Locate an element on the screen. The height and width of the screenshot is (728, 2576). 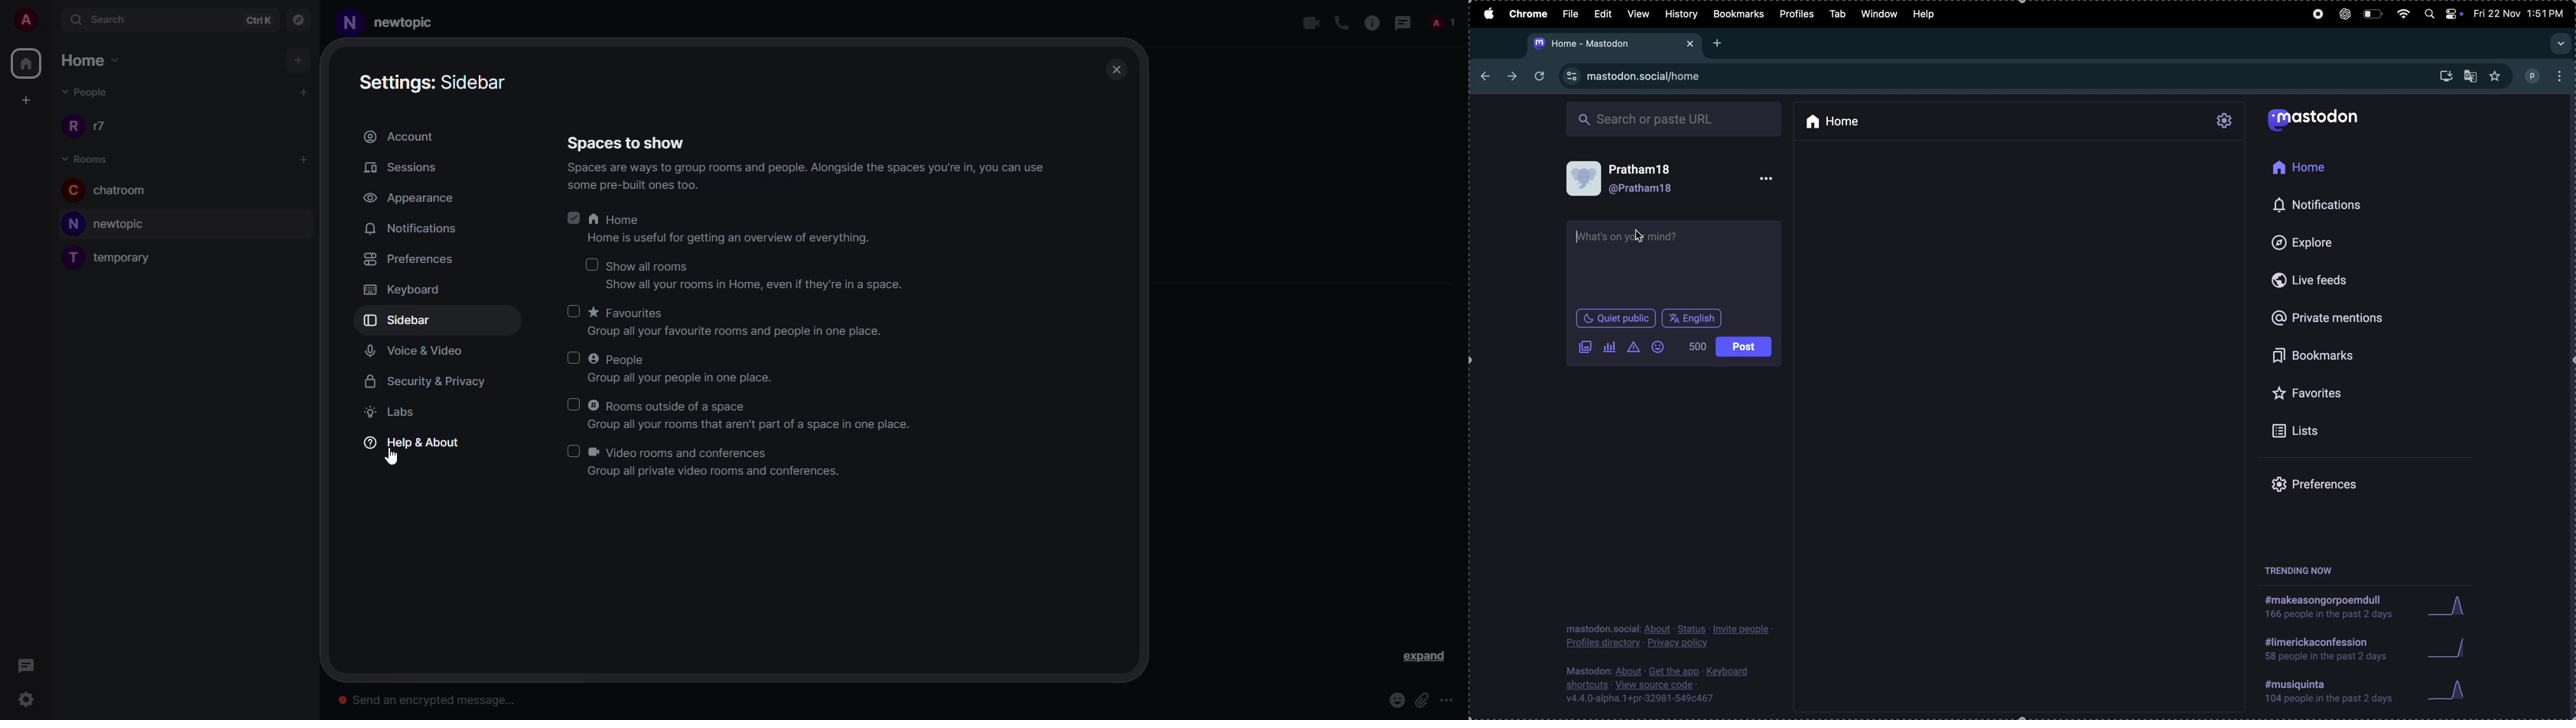
sidebar is located at coordinates (405, 320).